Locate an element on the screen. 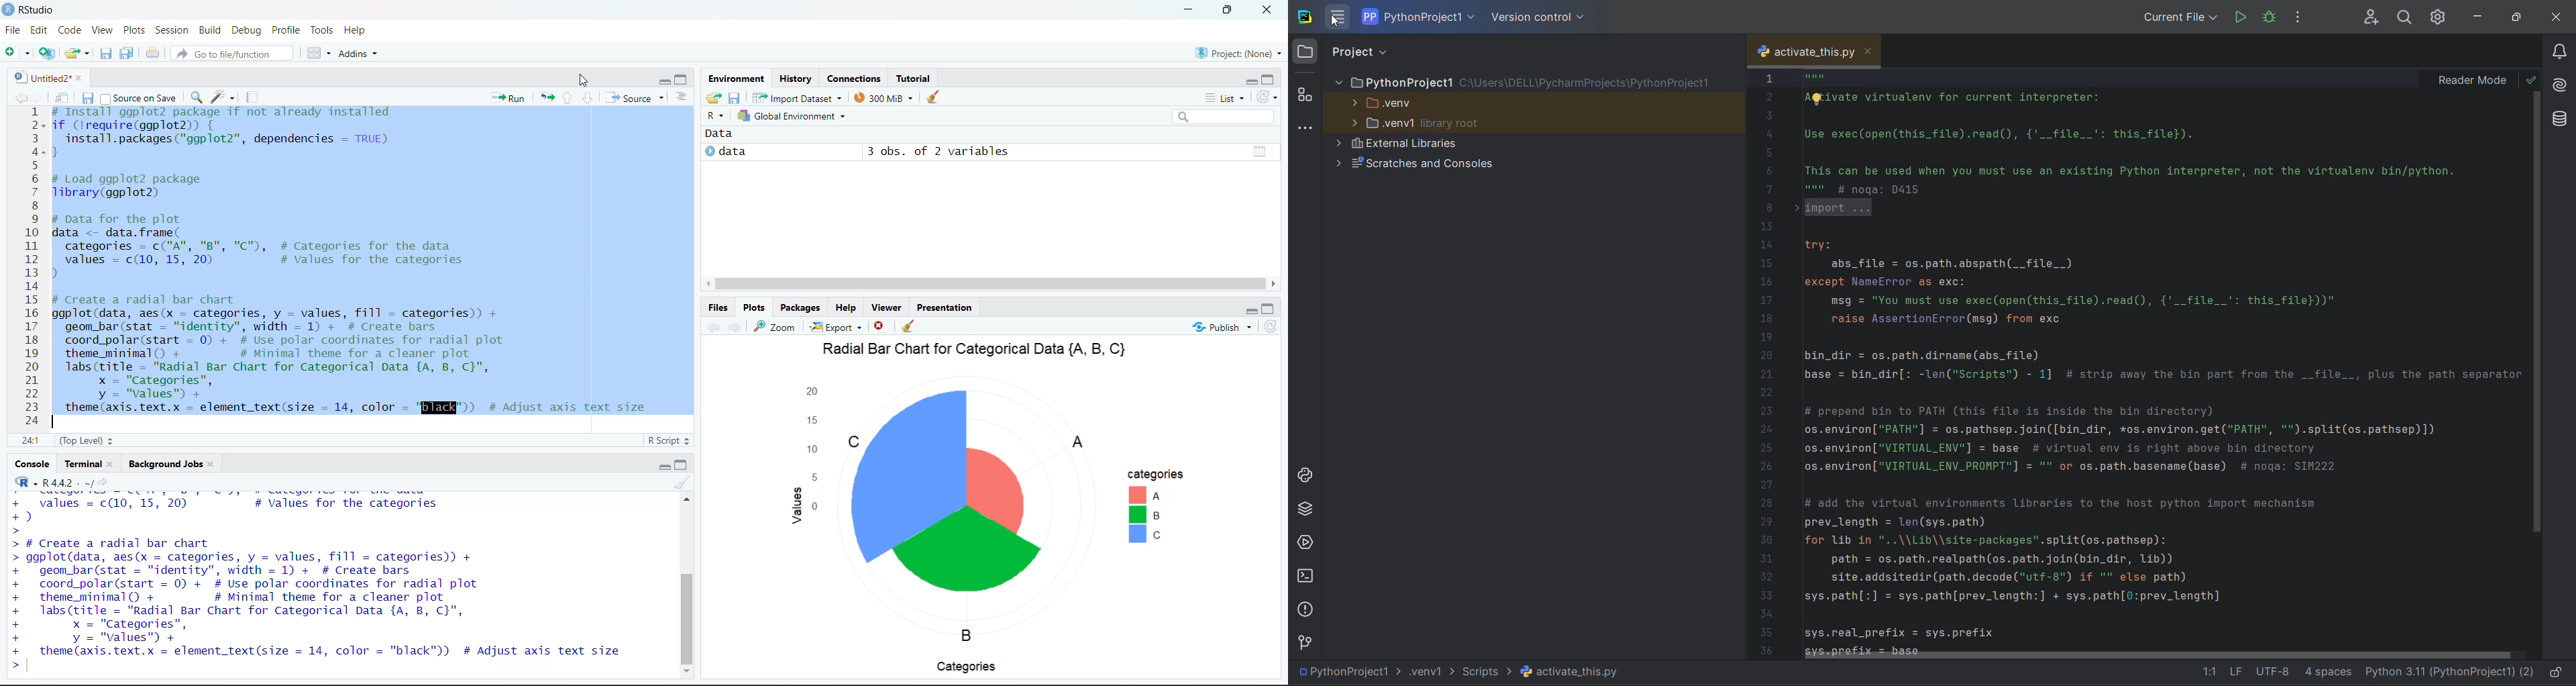 The image size is (2576, 700). close is located at coordinates (1267, 11).